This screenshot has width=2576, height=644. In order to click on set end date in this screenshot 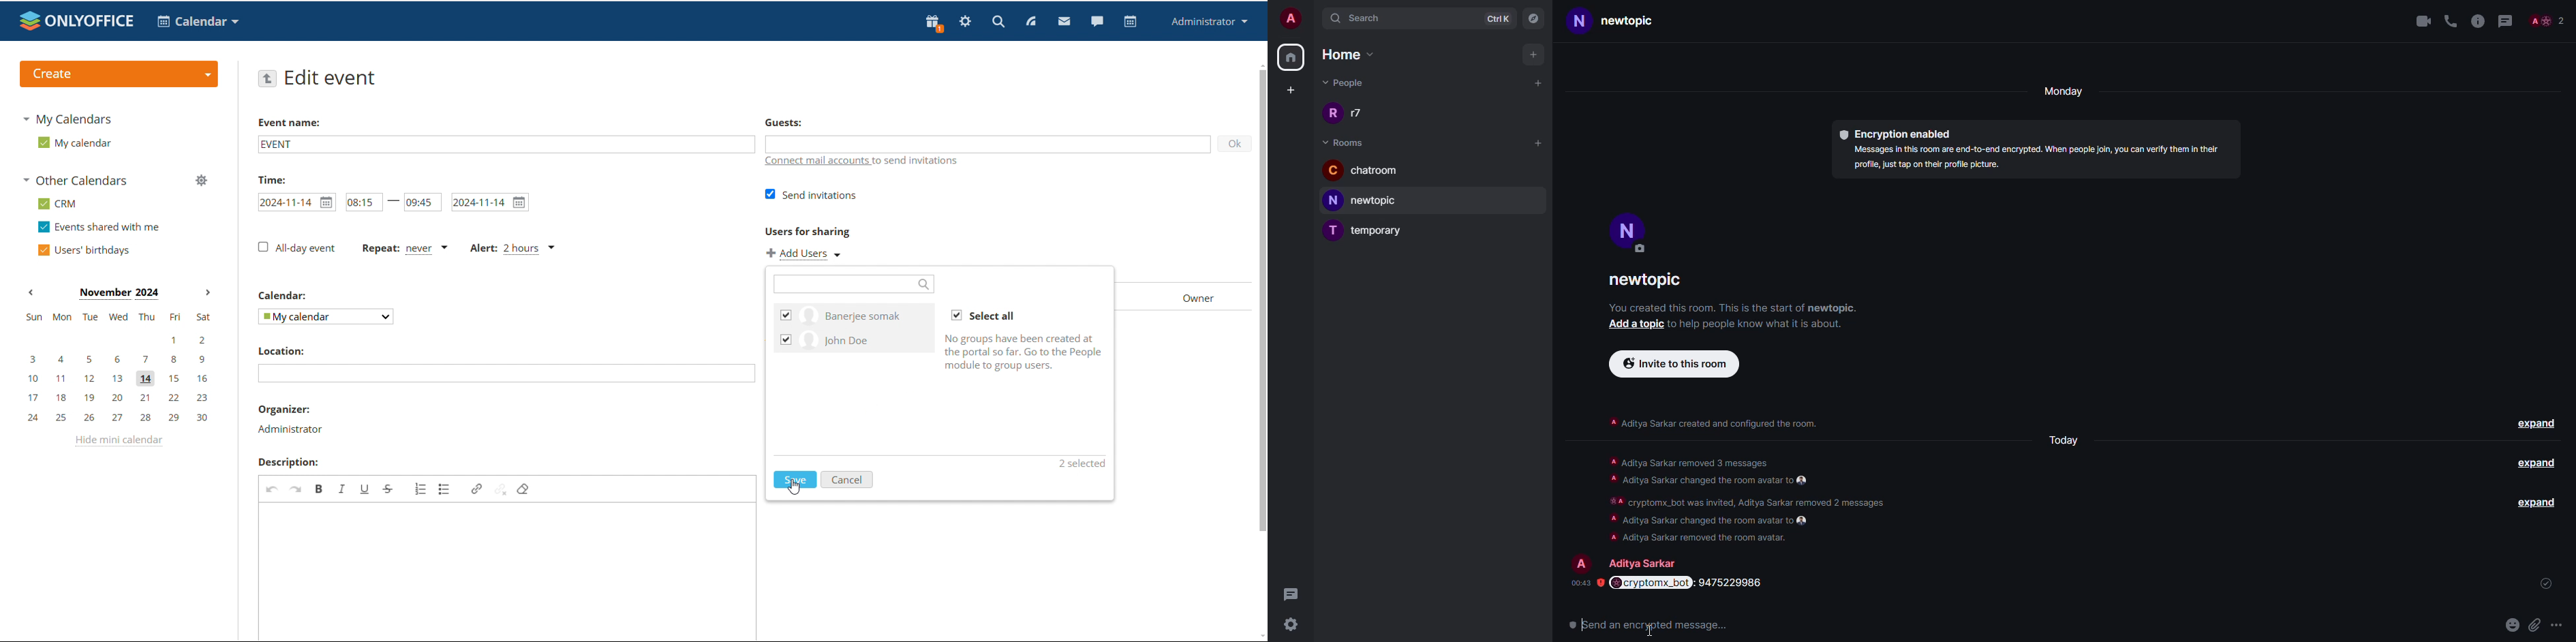, I will do `click(491, 202)`.